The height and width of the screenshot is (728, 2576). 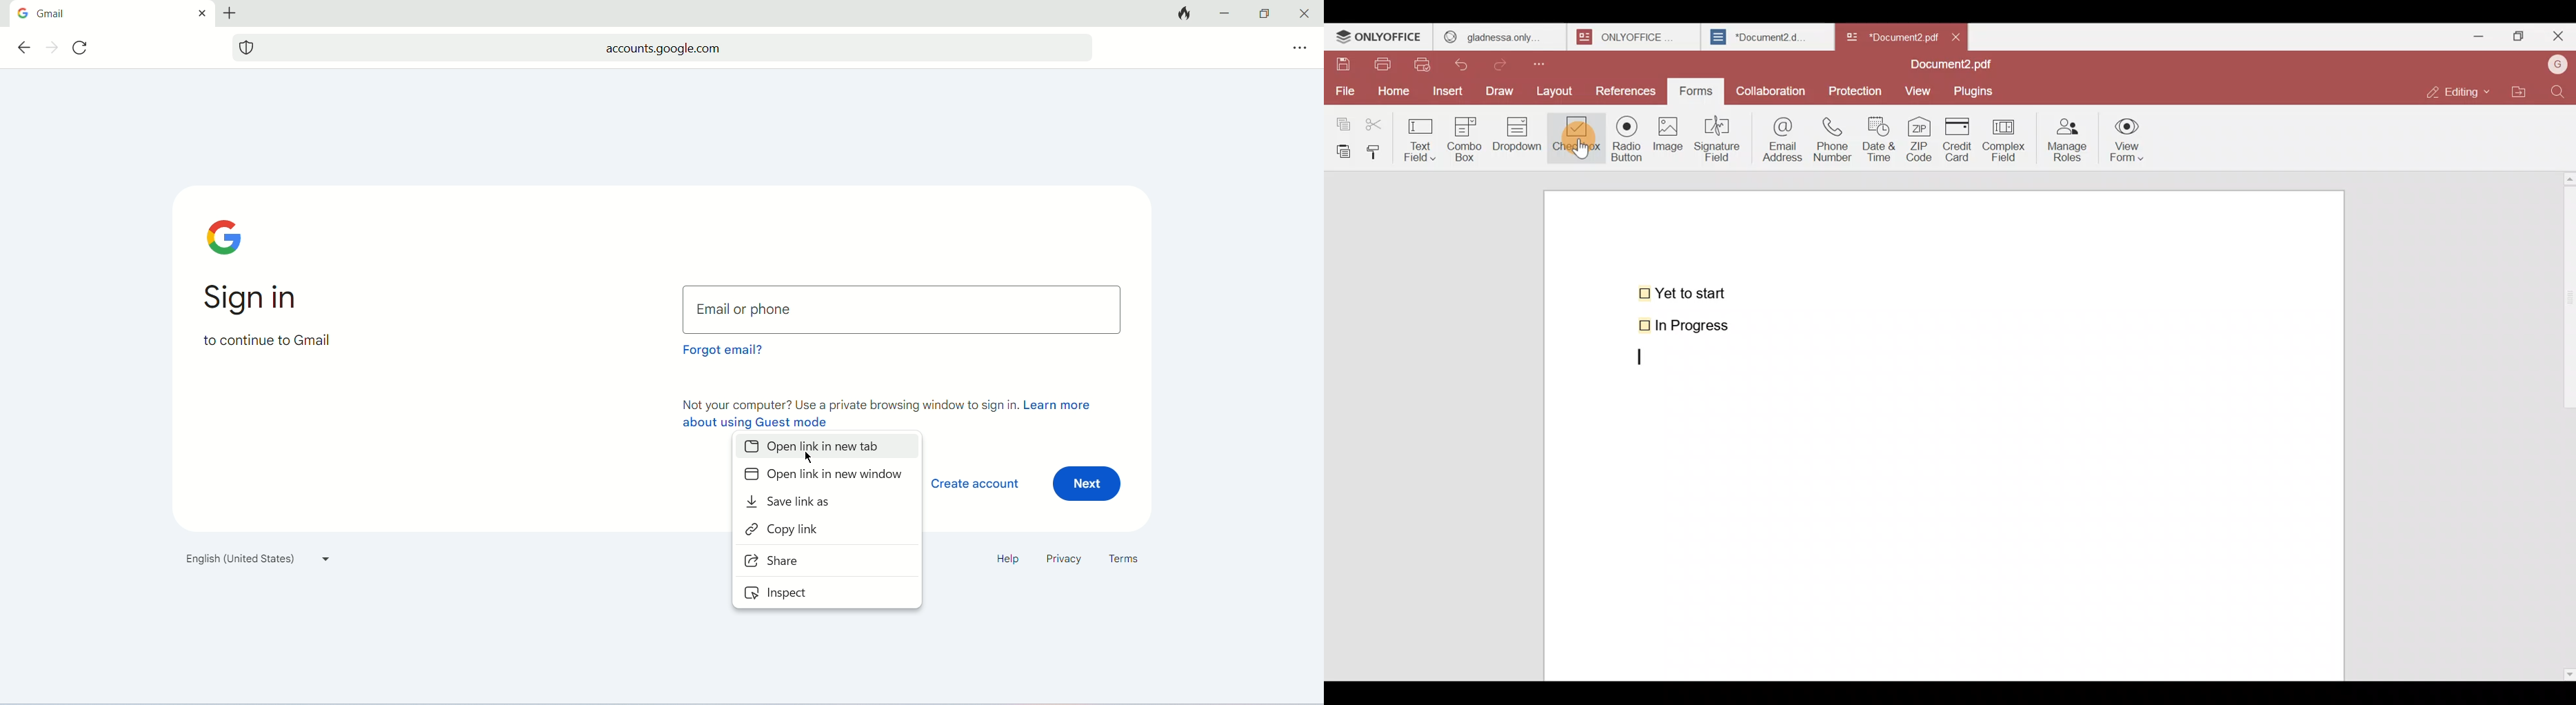 I want to click on Close, so click(x=2558, y=39).